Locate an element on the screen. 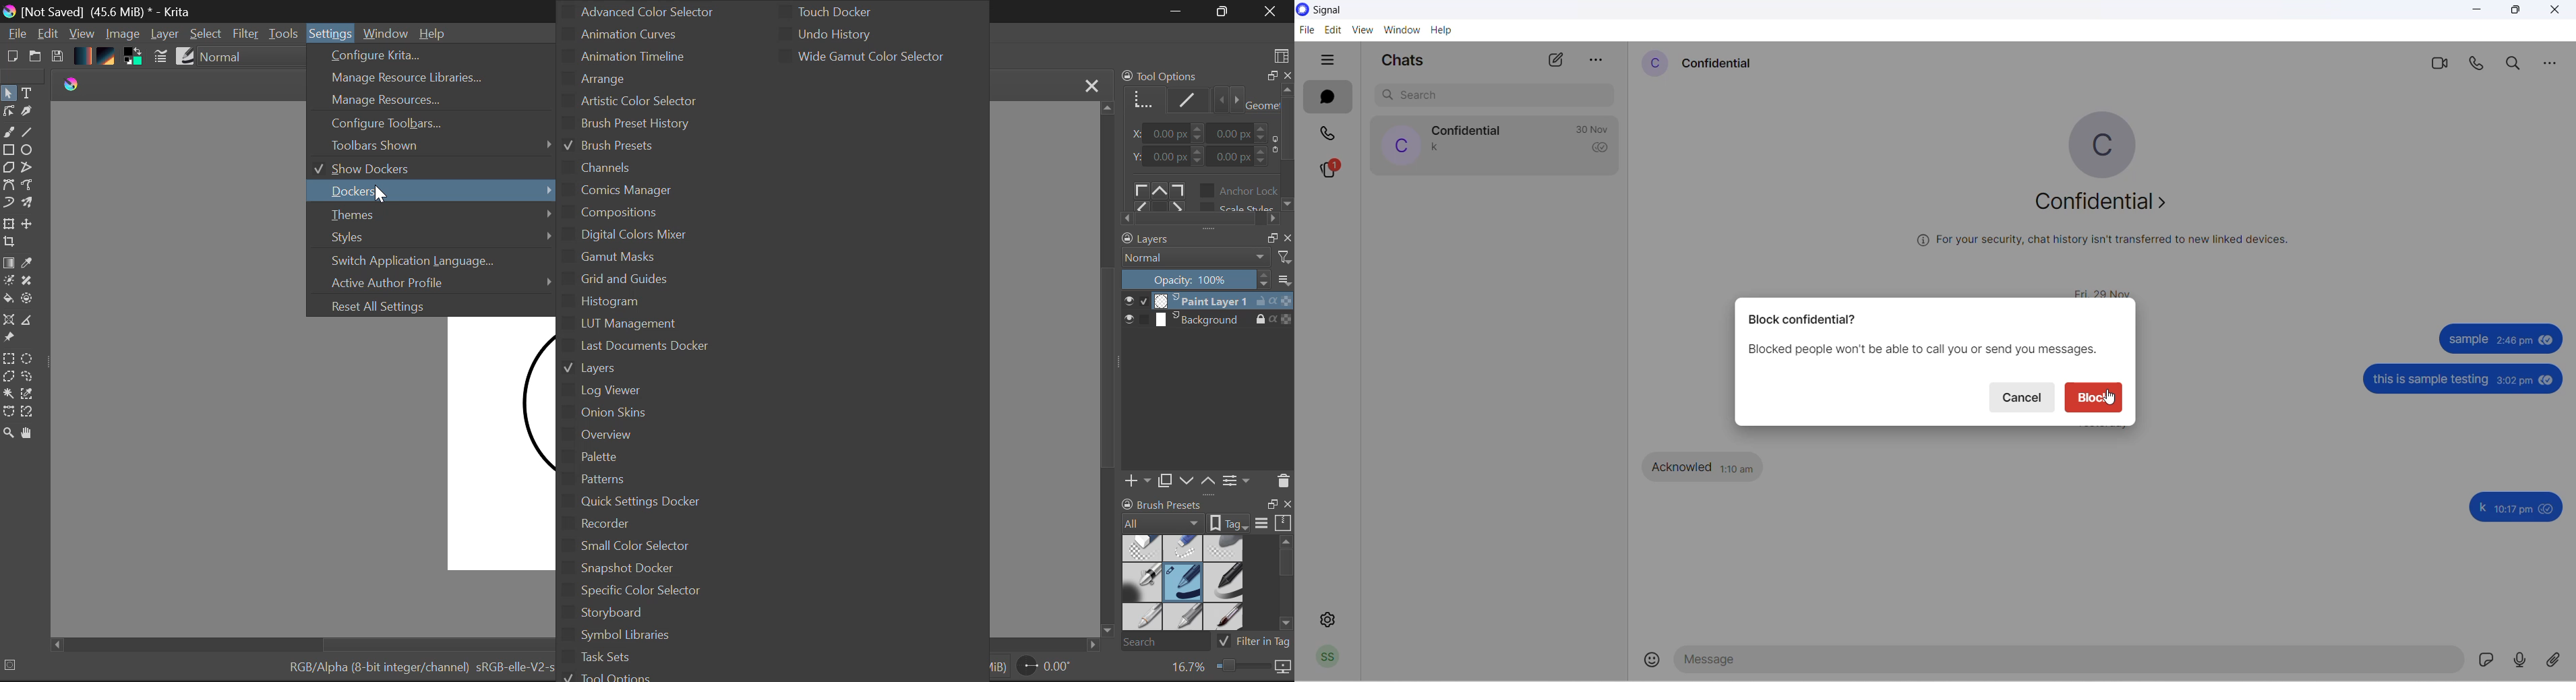 The image size is (2576, 700). Crop is located at coordinates (11, 243).